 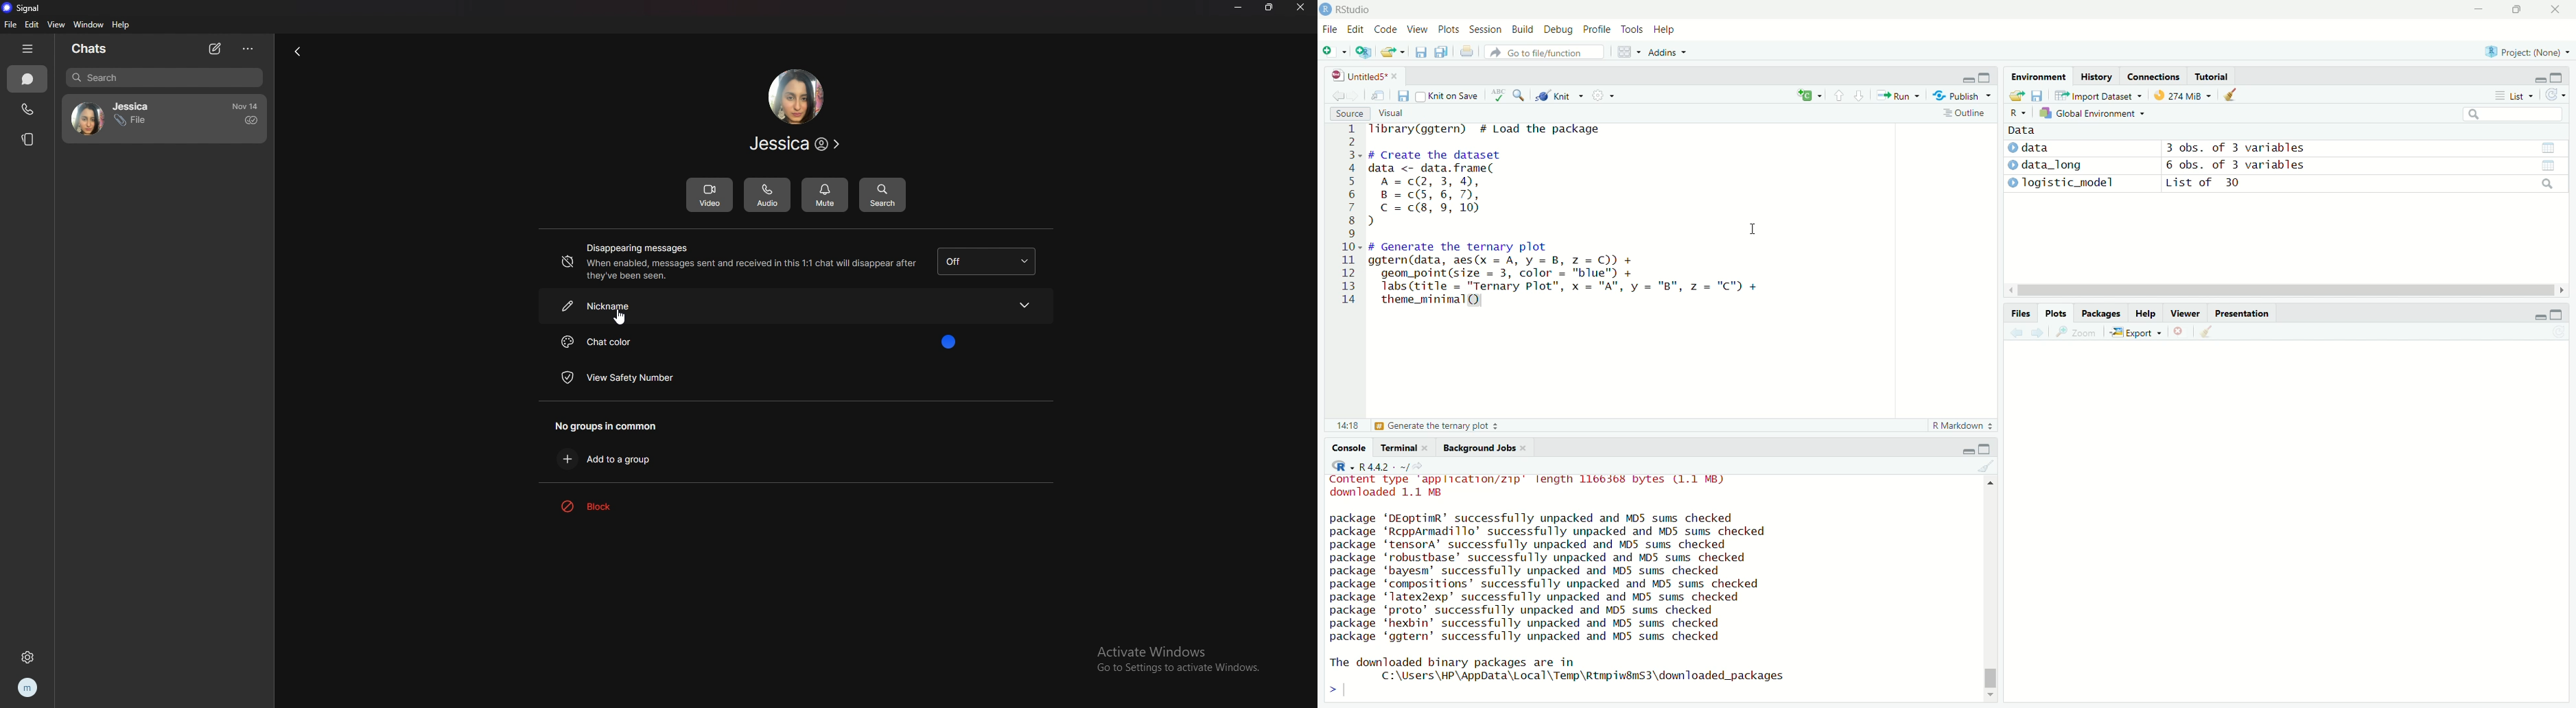 I want to click on settings, so click(x=1608, y=98).